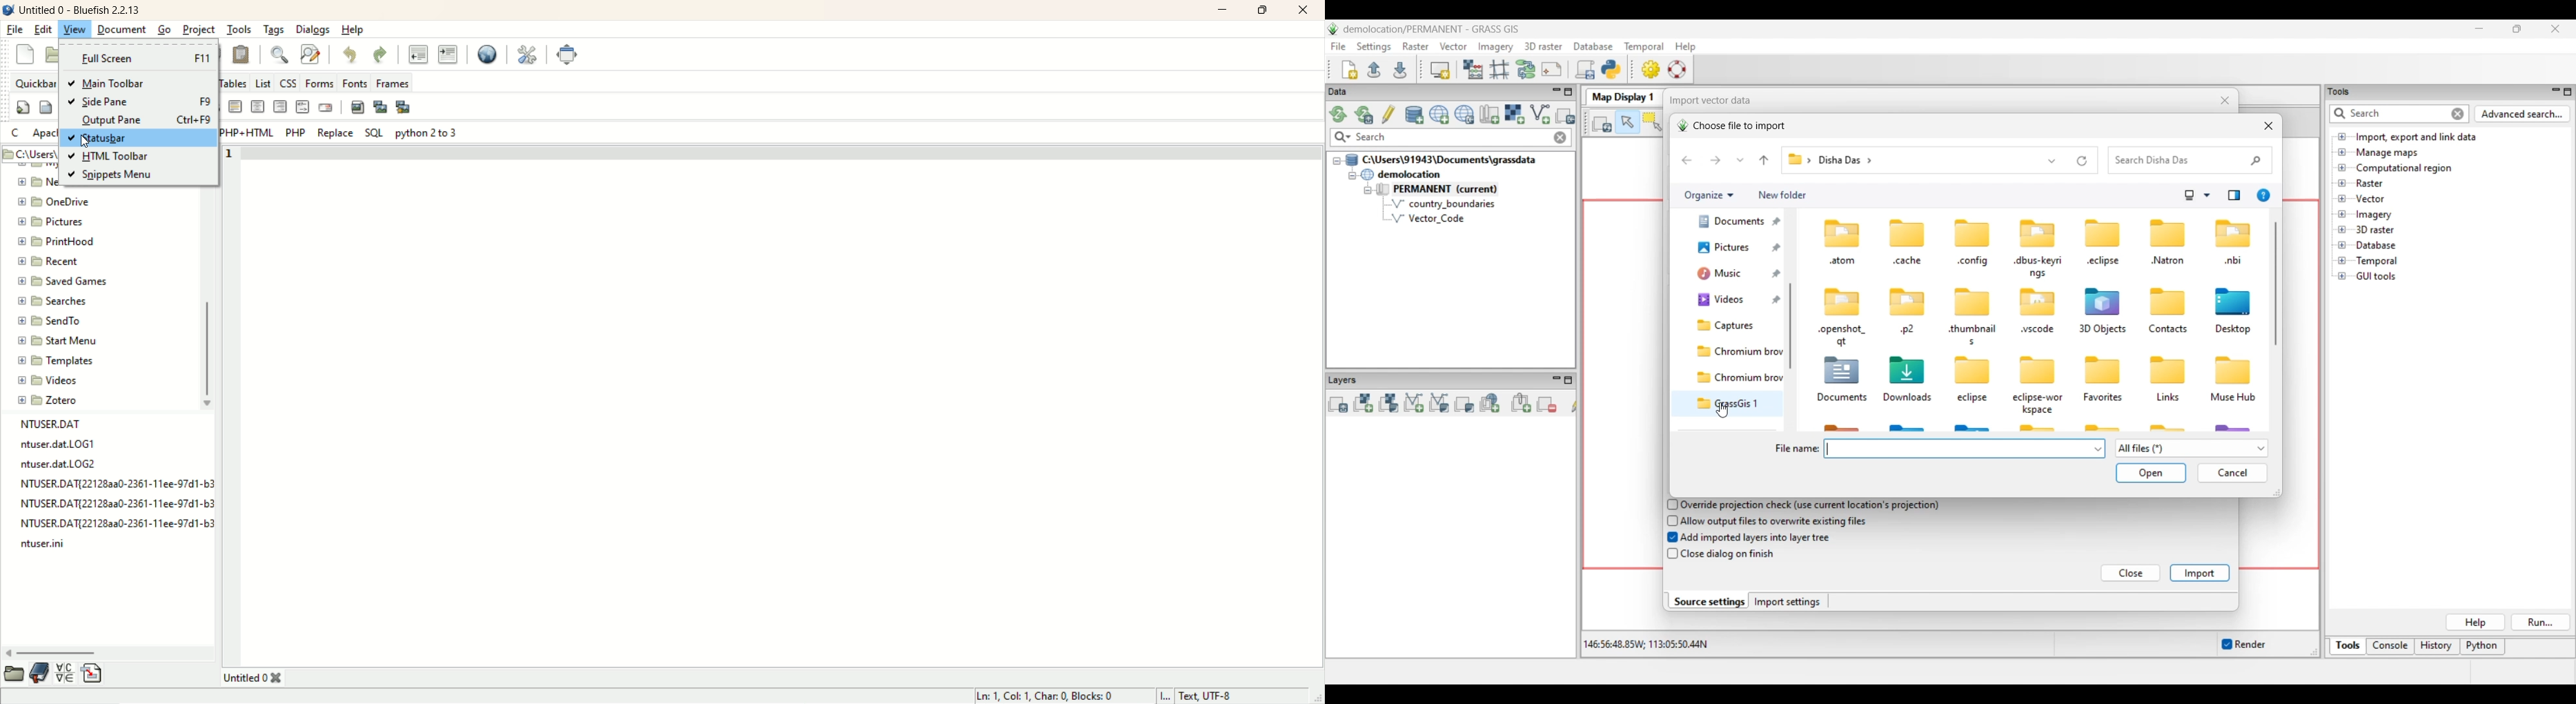  What do you see at coordinates (70, 281) in the screenshot?
I see `saved games` at bounding box center [70, 281].